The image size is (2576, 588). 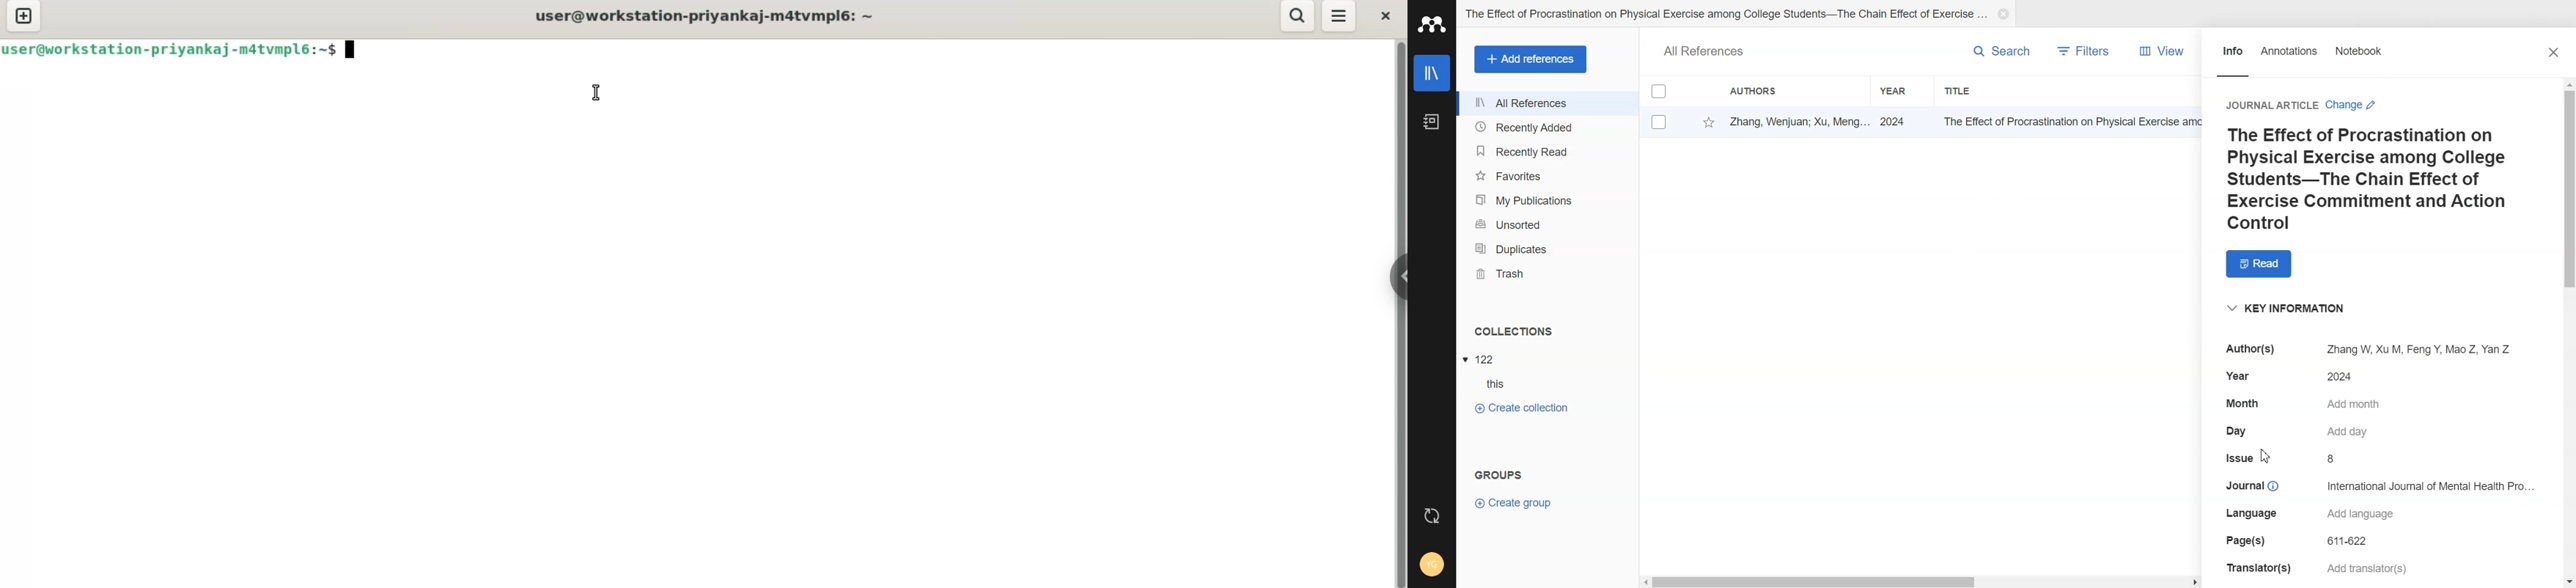 I want to click on Notebook, so click(x=2368, y=56).